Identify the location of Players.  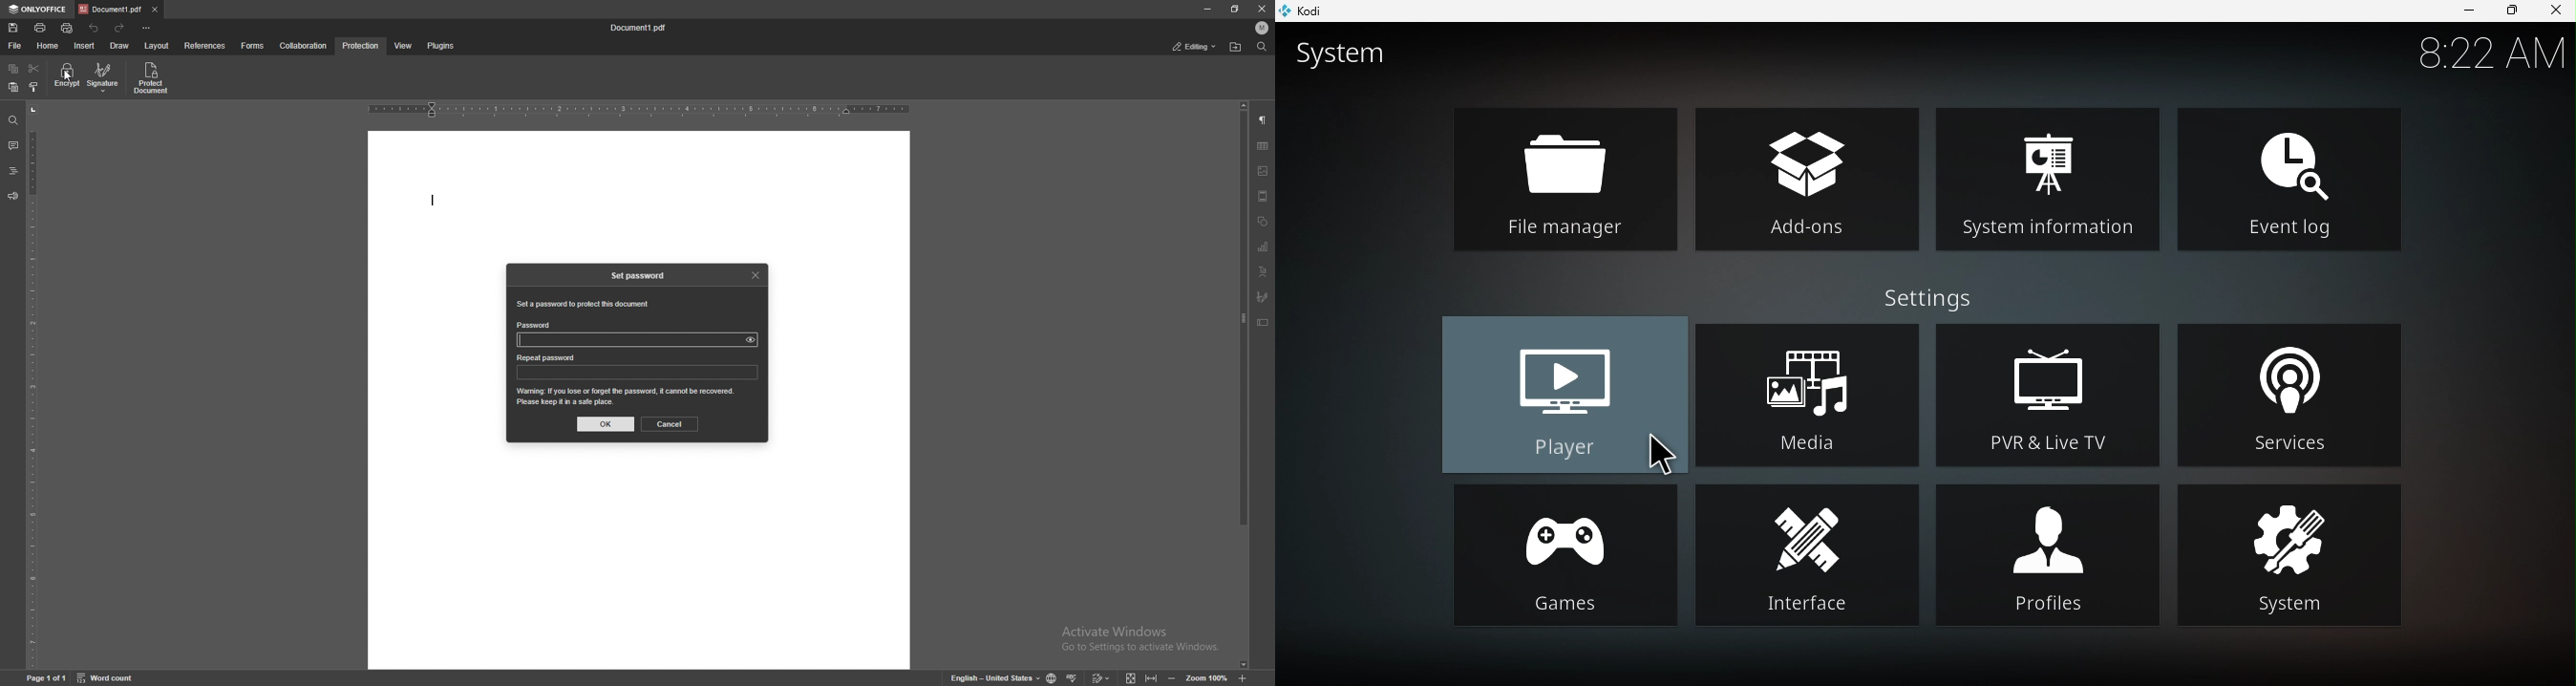
(1563, 396).